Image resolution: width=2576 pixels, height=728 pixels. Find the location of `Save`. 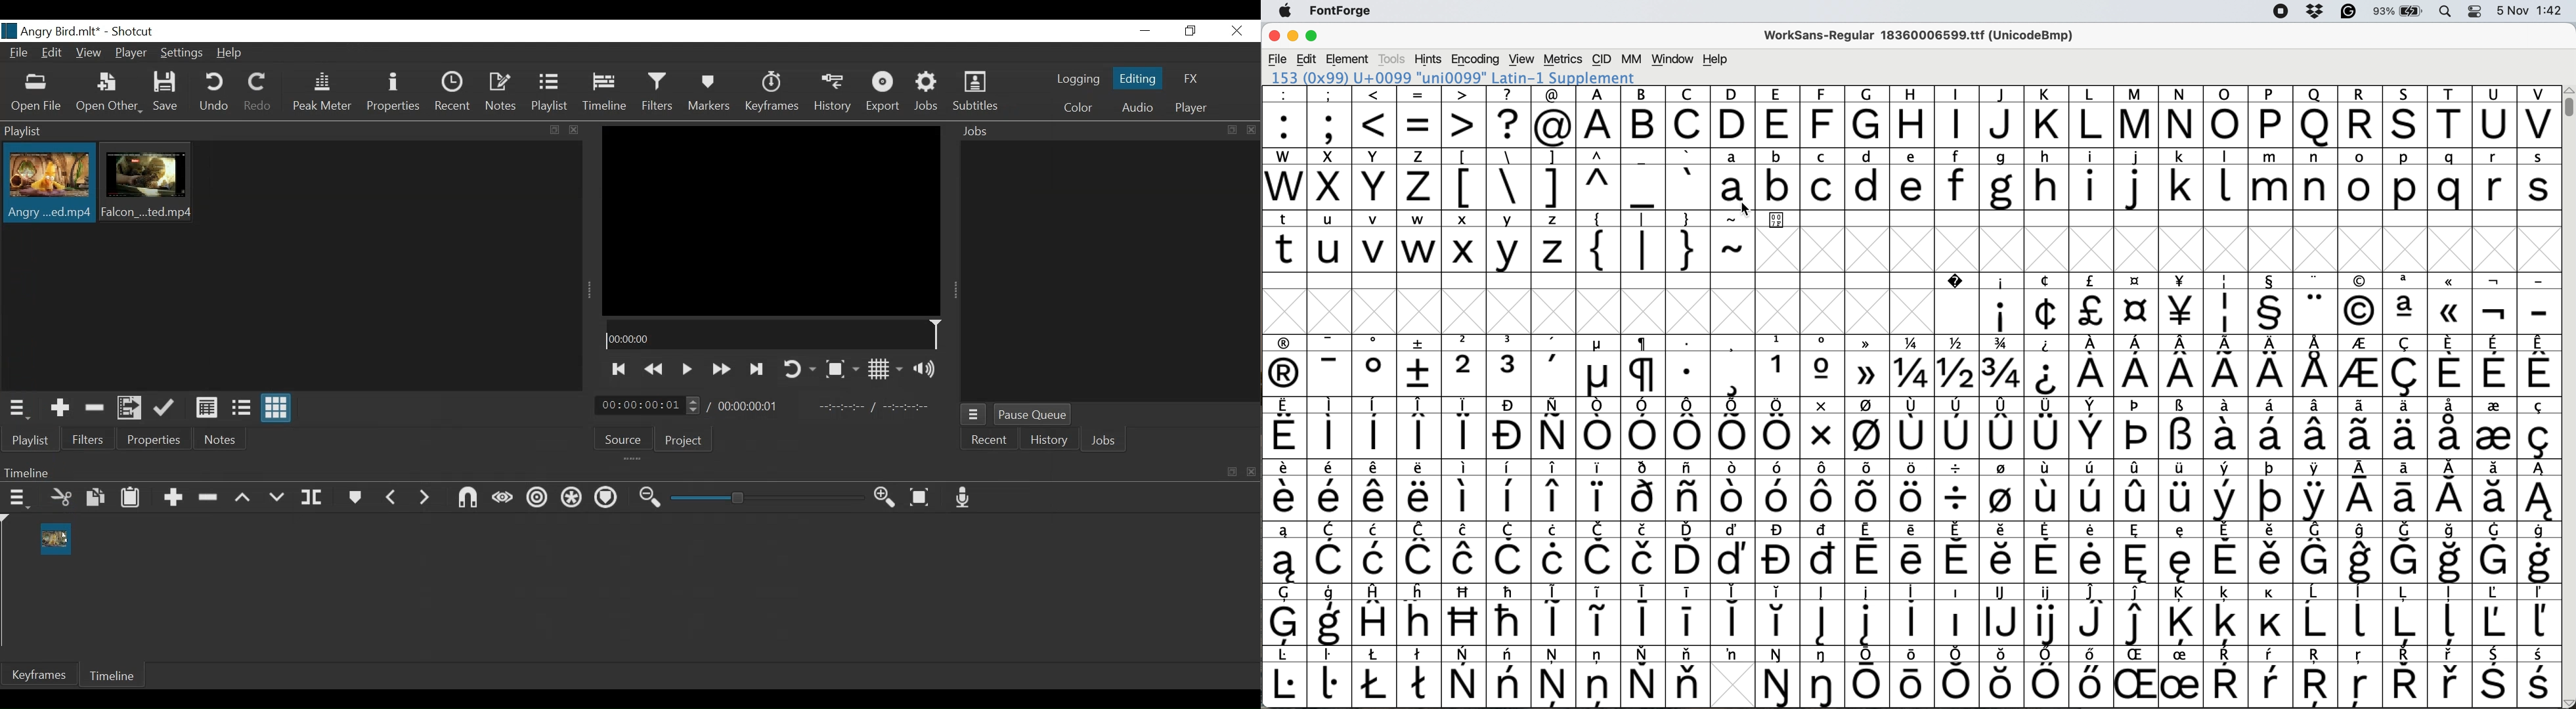

Save is located at coordinates (166, 93).